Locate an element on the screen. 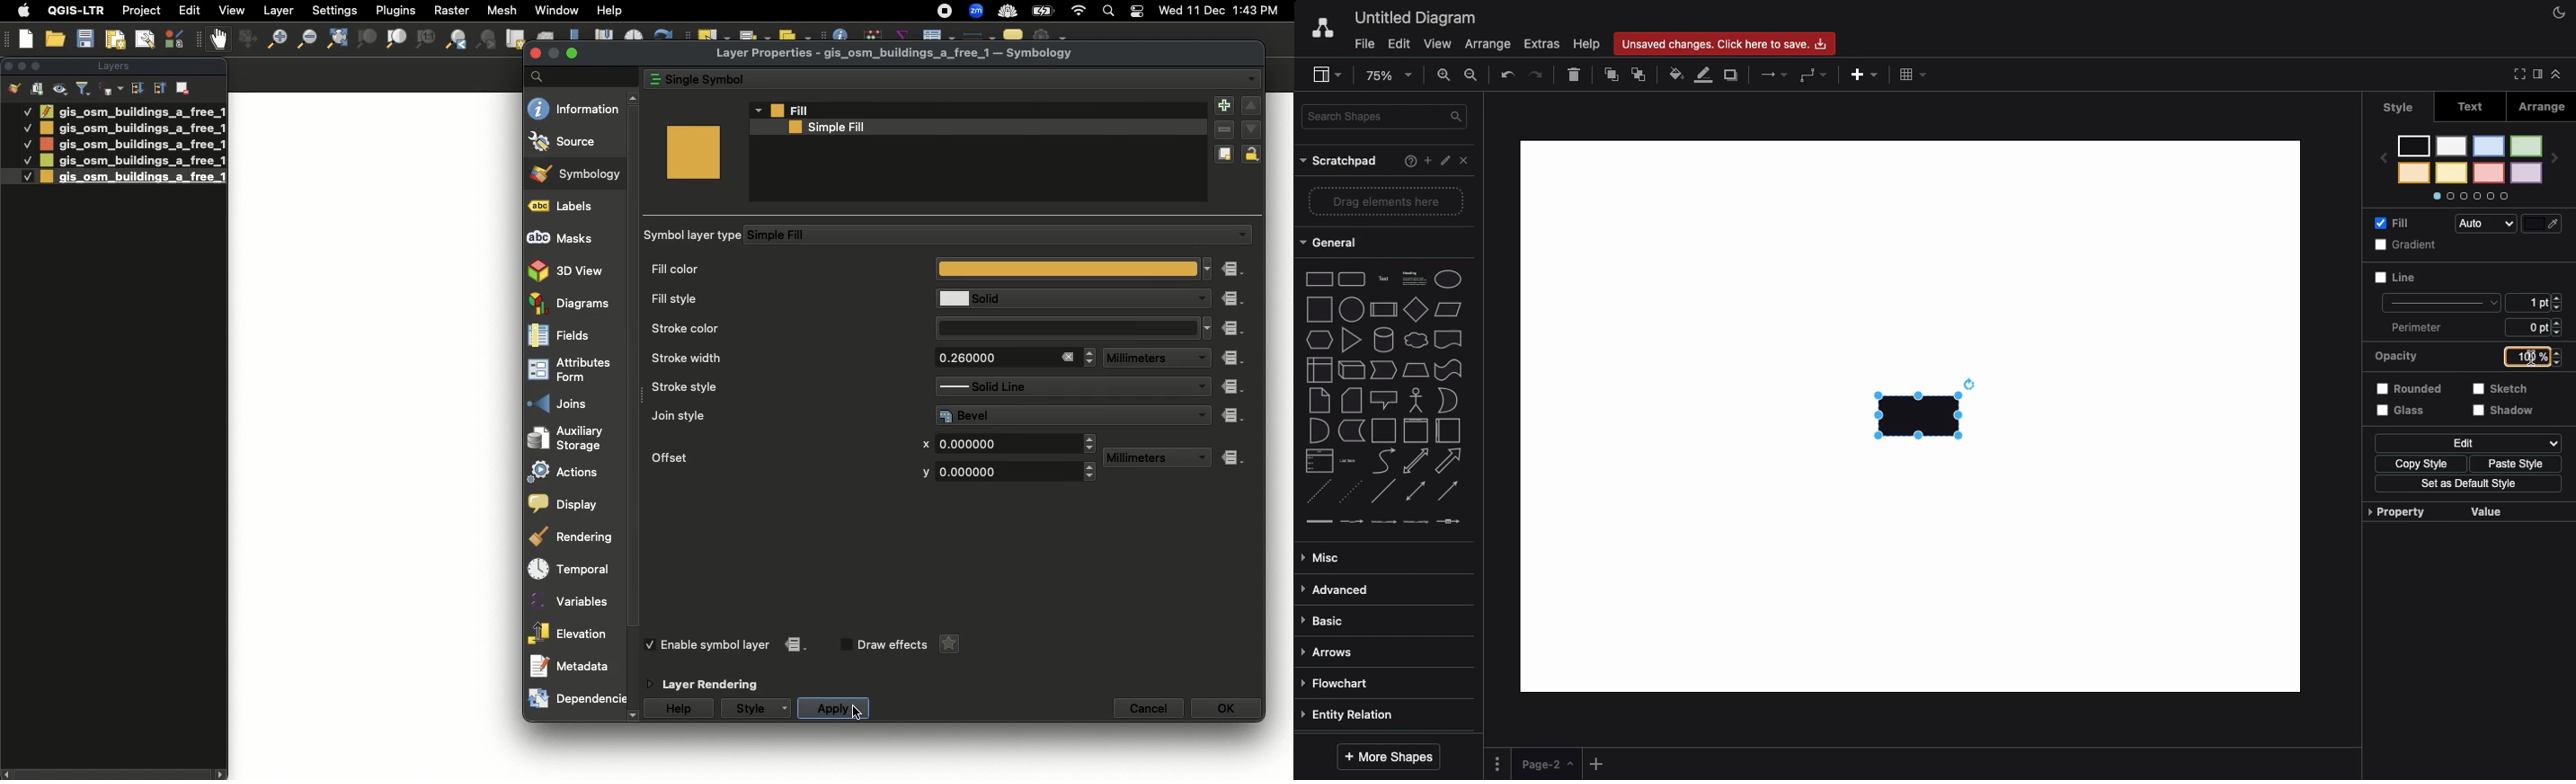 The width and height of the screenshot is (2576, 784). process is located at coordinates (1382, 311).